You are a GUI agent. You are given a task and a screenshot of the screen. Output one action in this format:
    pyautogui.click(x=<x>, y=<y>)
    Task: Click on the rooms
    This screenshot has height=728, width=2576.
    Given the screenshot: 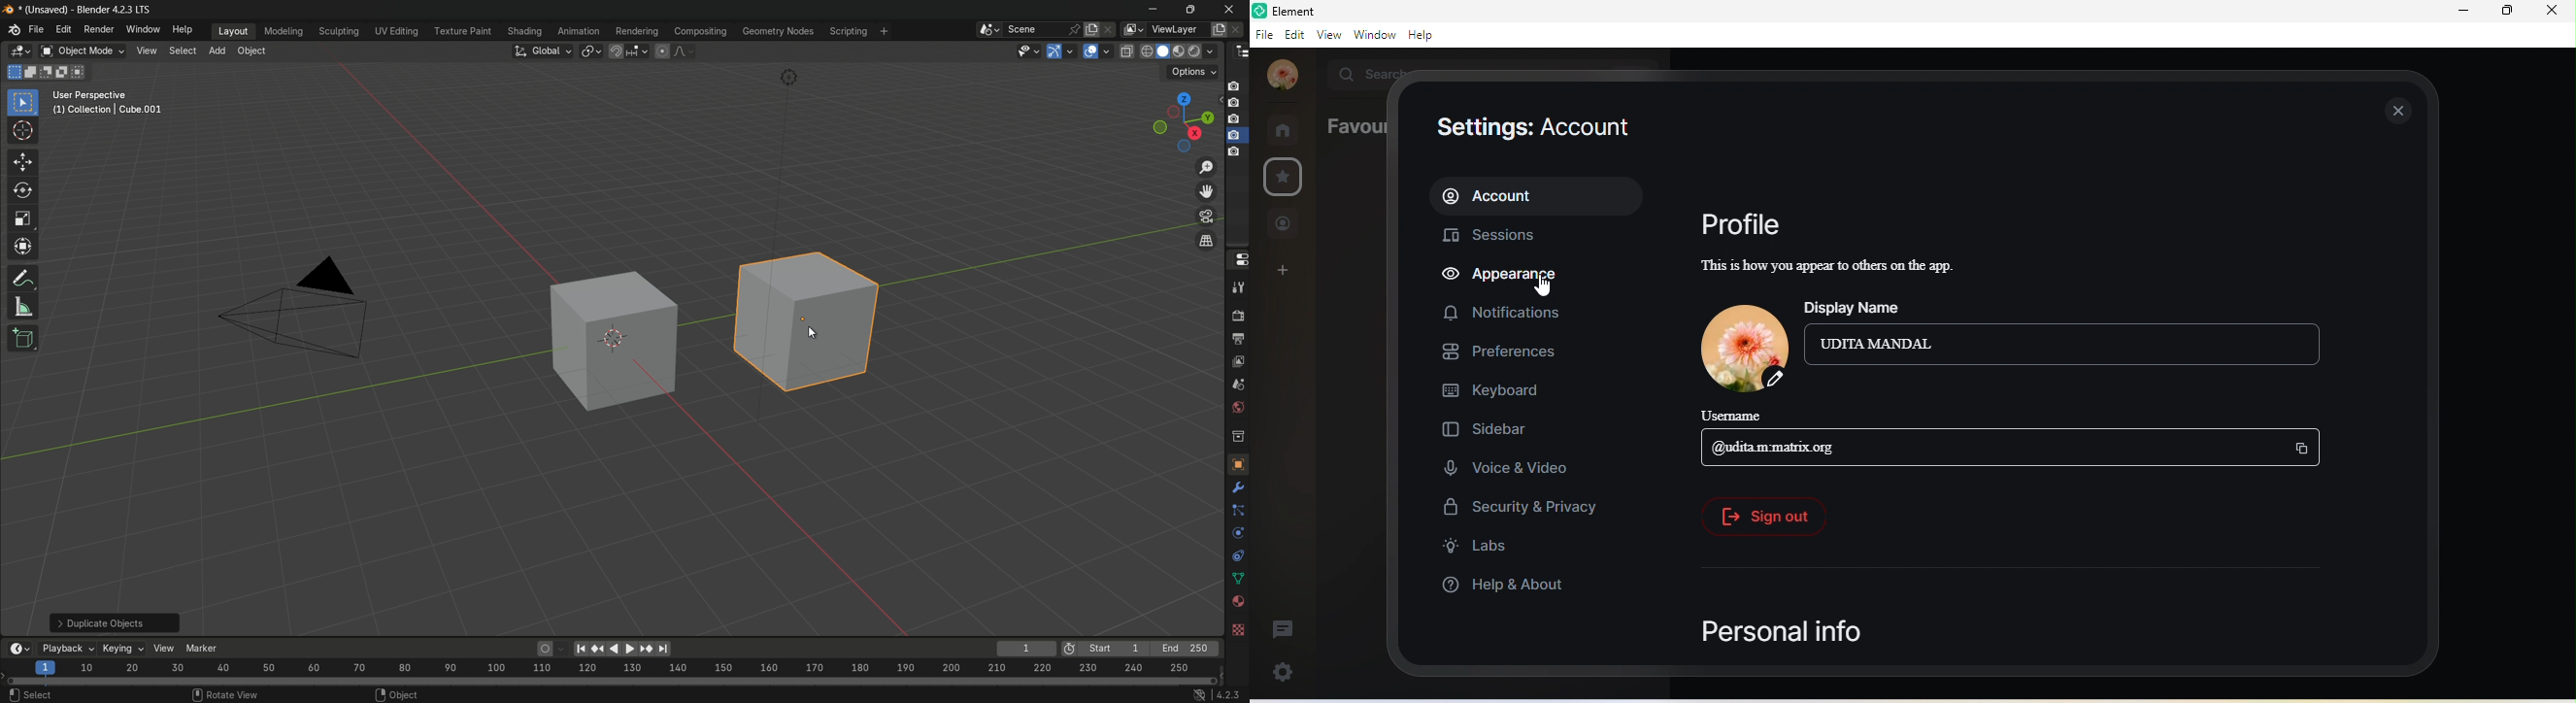 What is the action you would take?
    pyautogui.click(x=1285, y=128)
    